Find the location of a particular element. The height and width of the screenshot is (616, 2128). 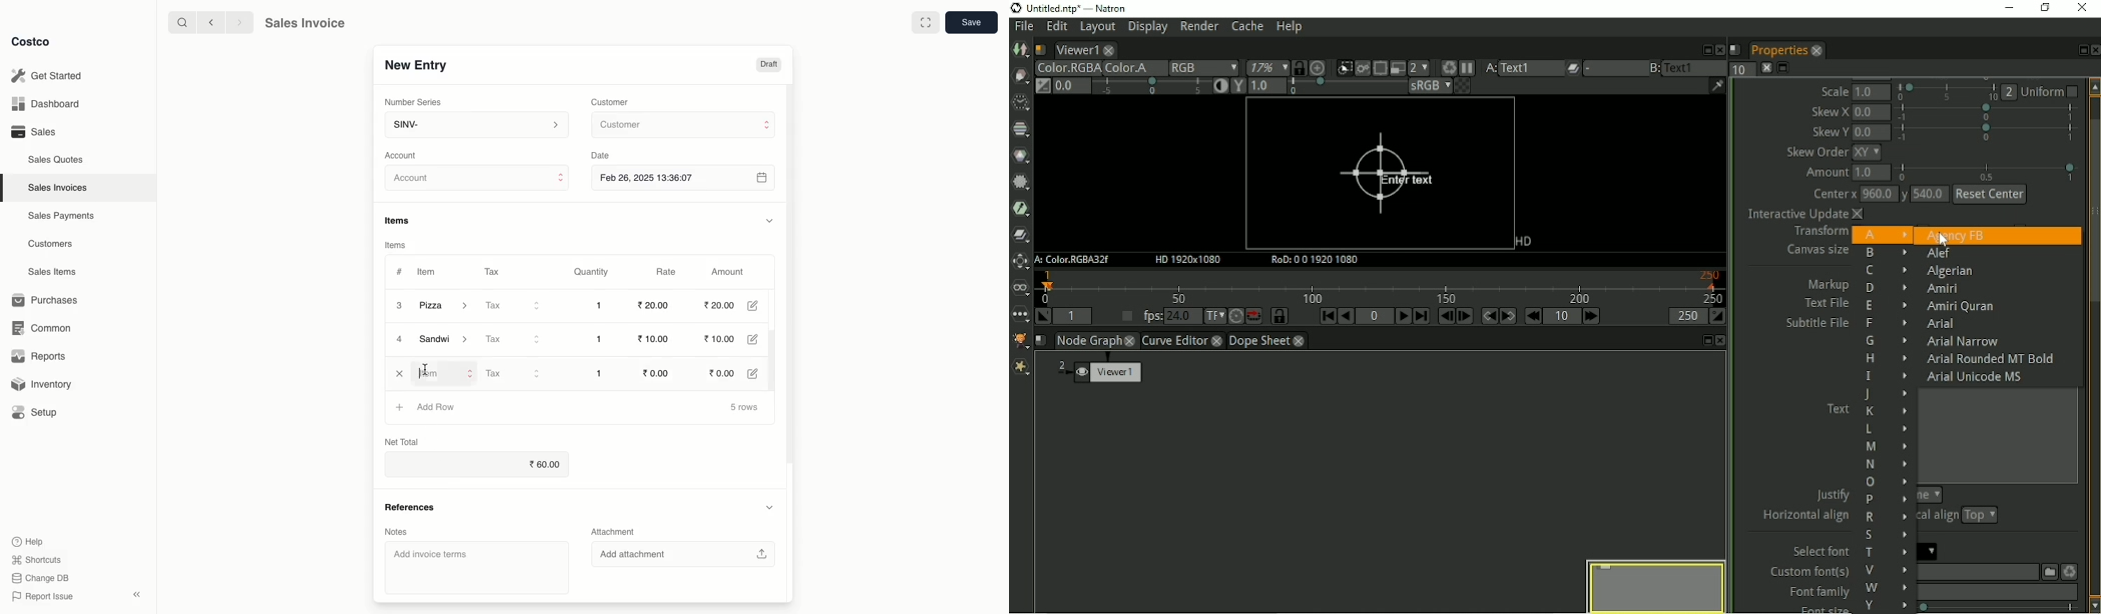

0.00 is located at coordinates (727, 371).